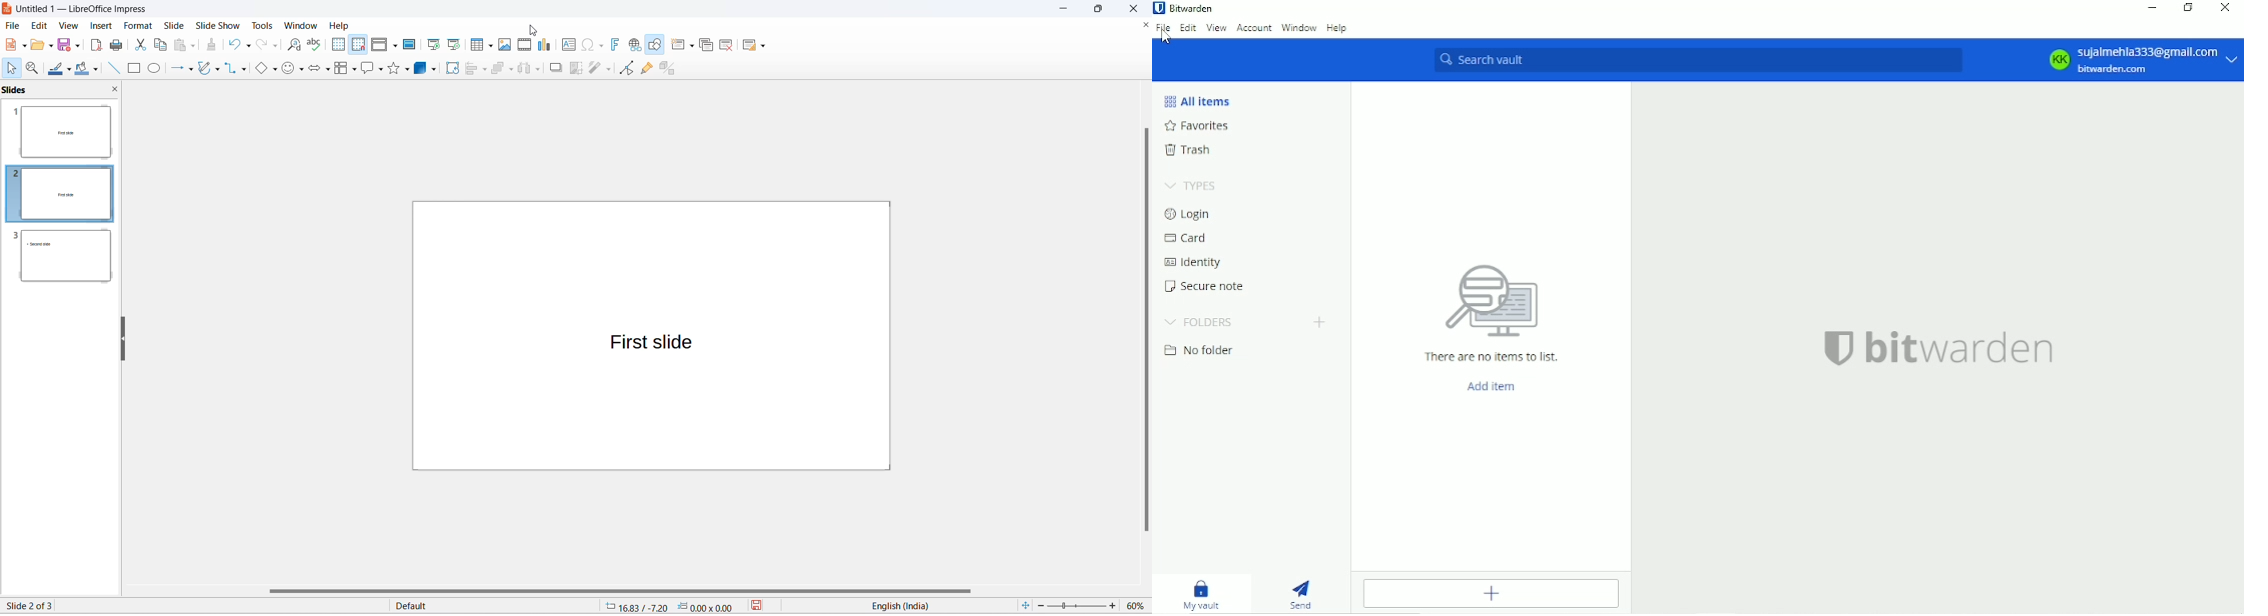 The height and width of the screenshot is (616, 2268). What do you see at coordinates (154, 69) in the screenshot?
I see `ellipse` at bounding box center [154, 69].